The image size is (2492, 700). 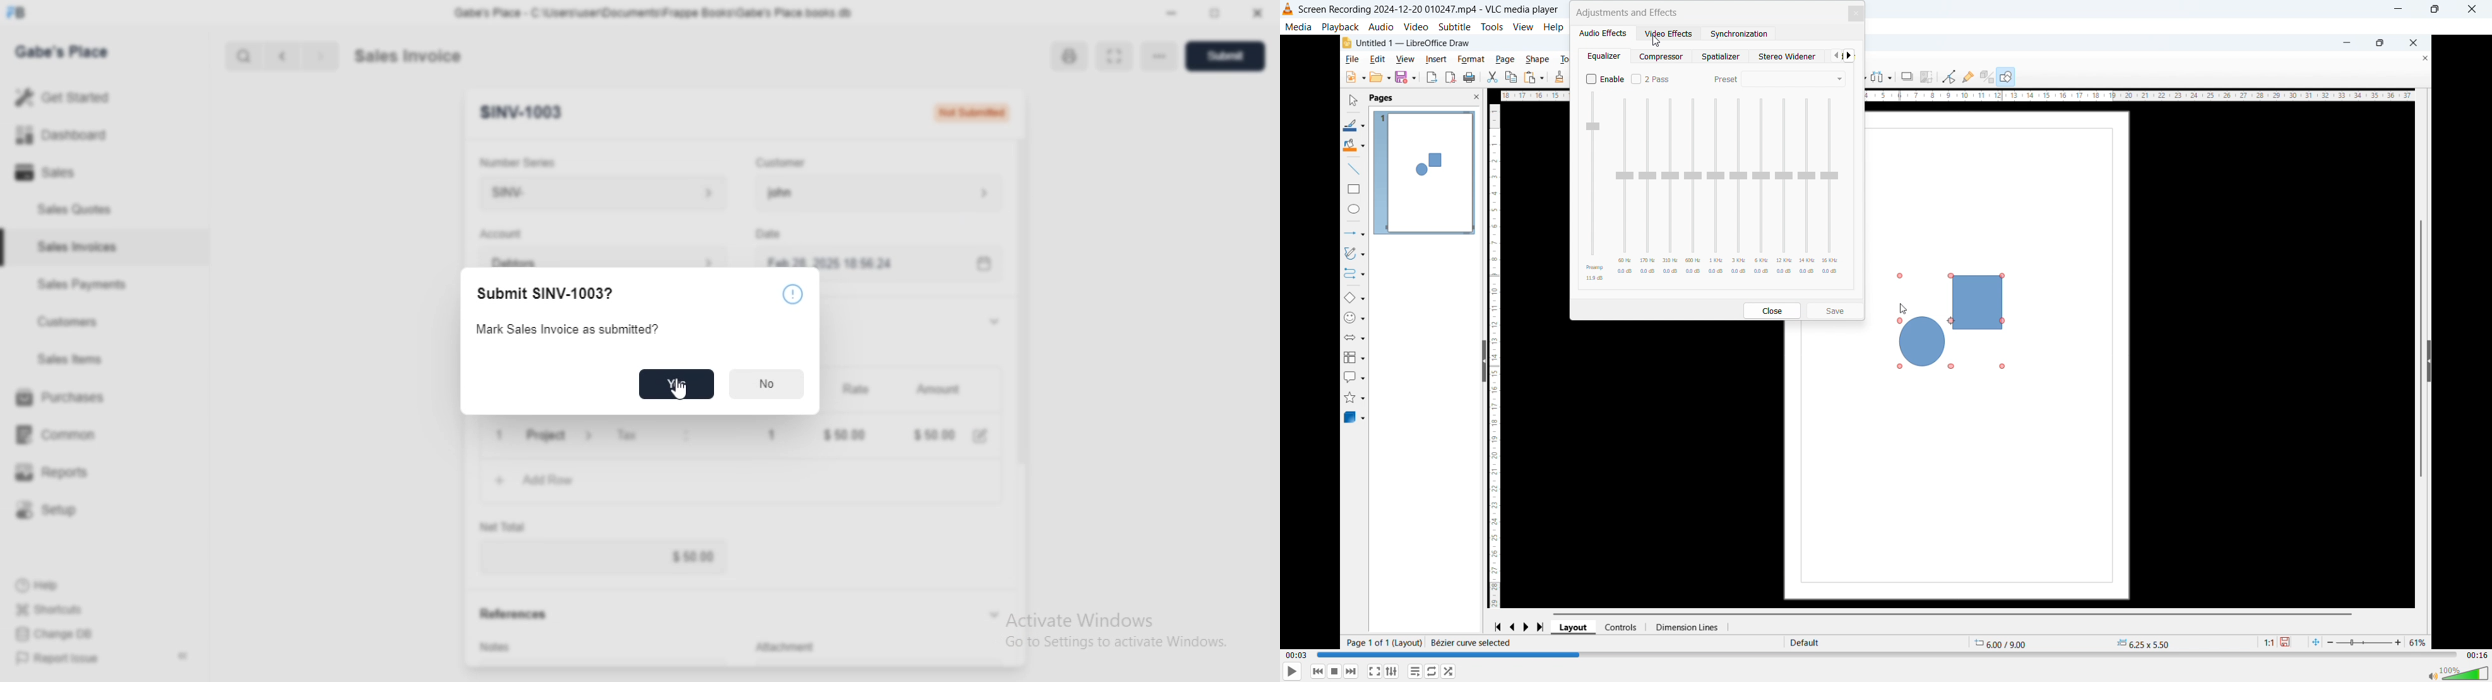 What do you see at coordinates (1421, 9) in the screenshot?
I see `Screen Recording 2024-12-20 010247.mp4 - VLC media player` at bounding box center [1421, 9].